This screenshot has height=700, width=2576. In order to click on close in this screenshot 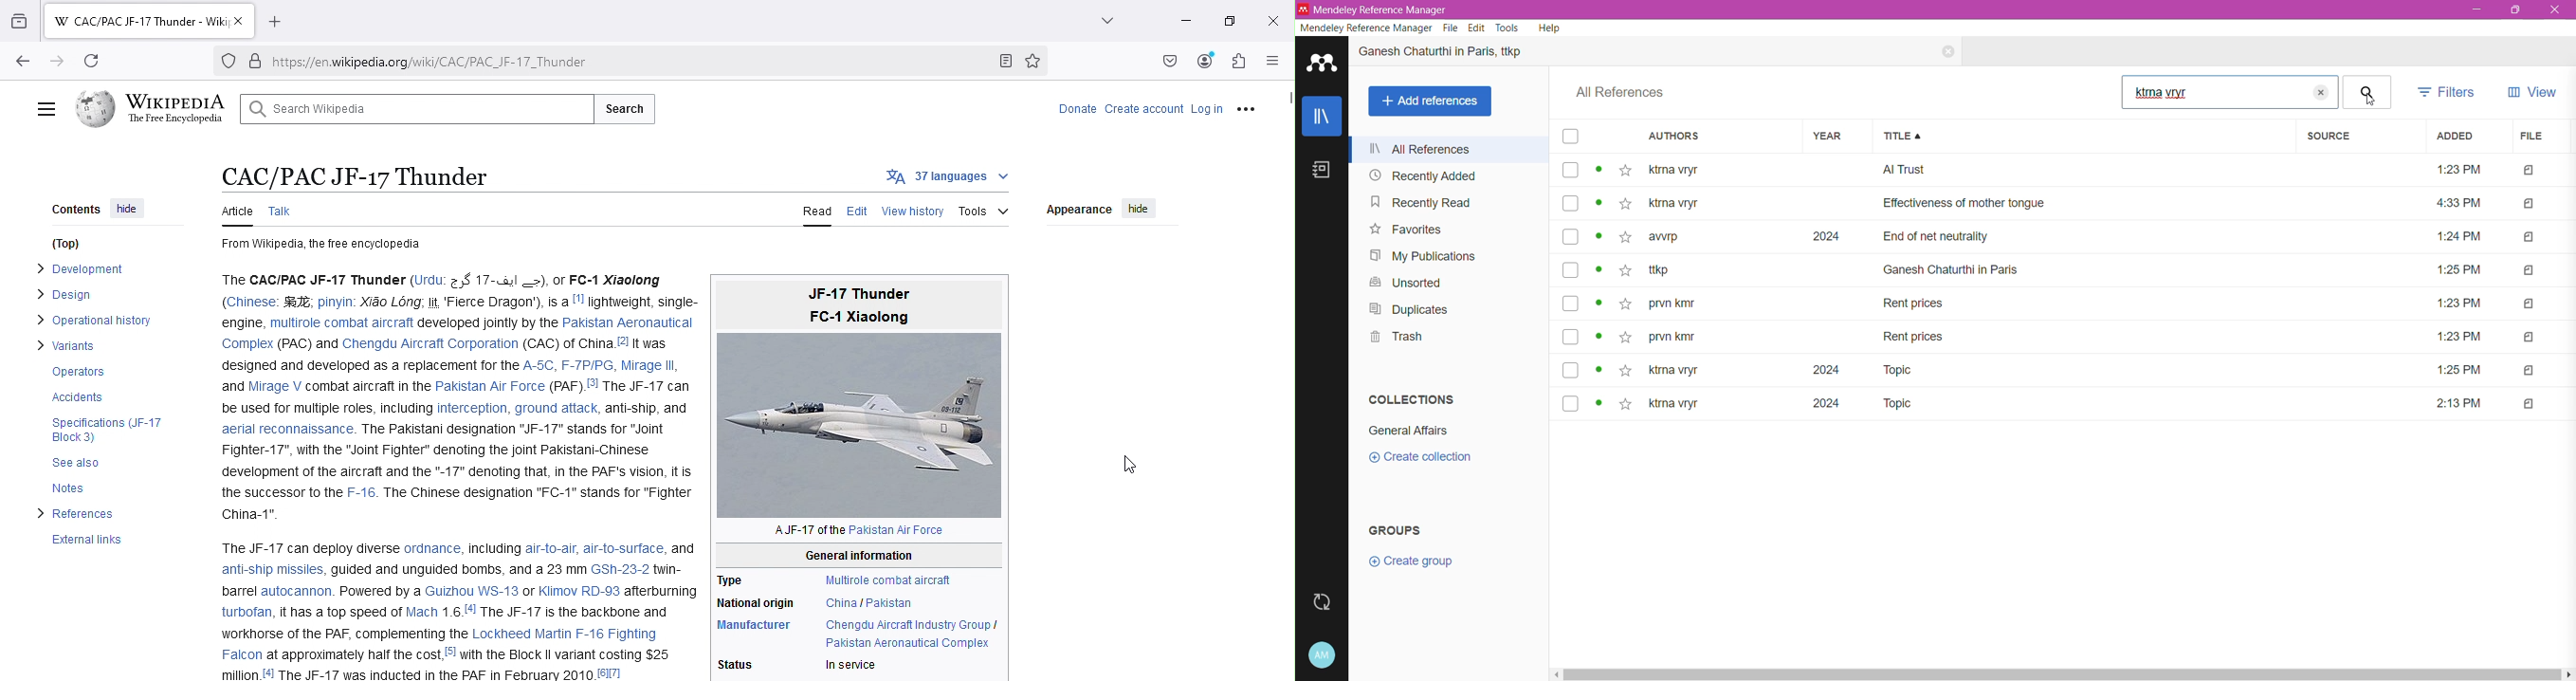, I will do `click(1271, 22)`.